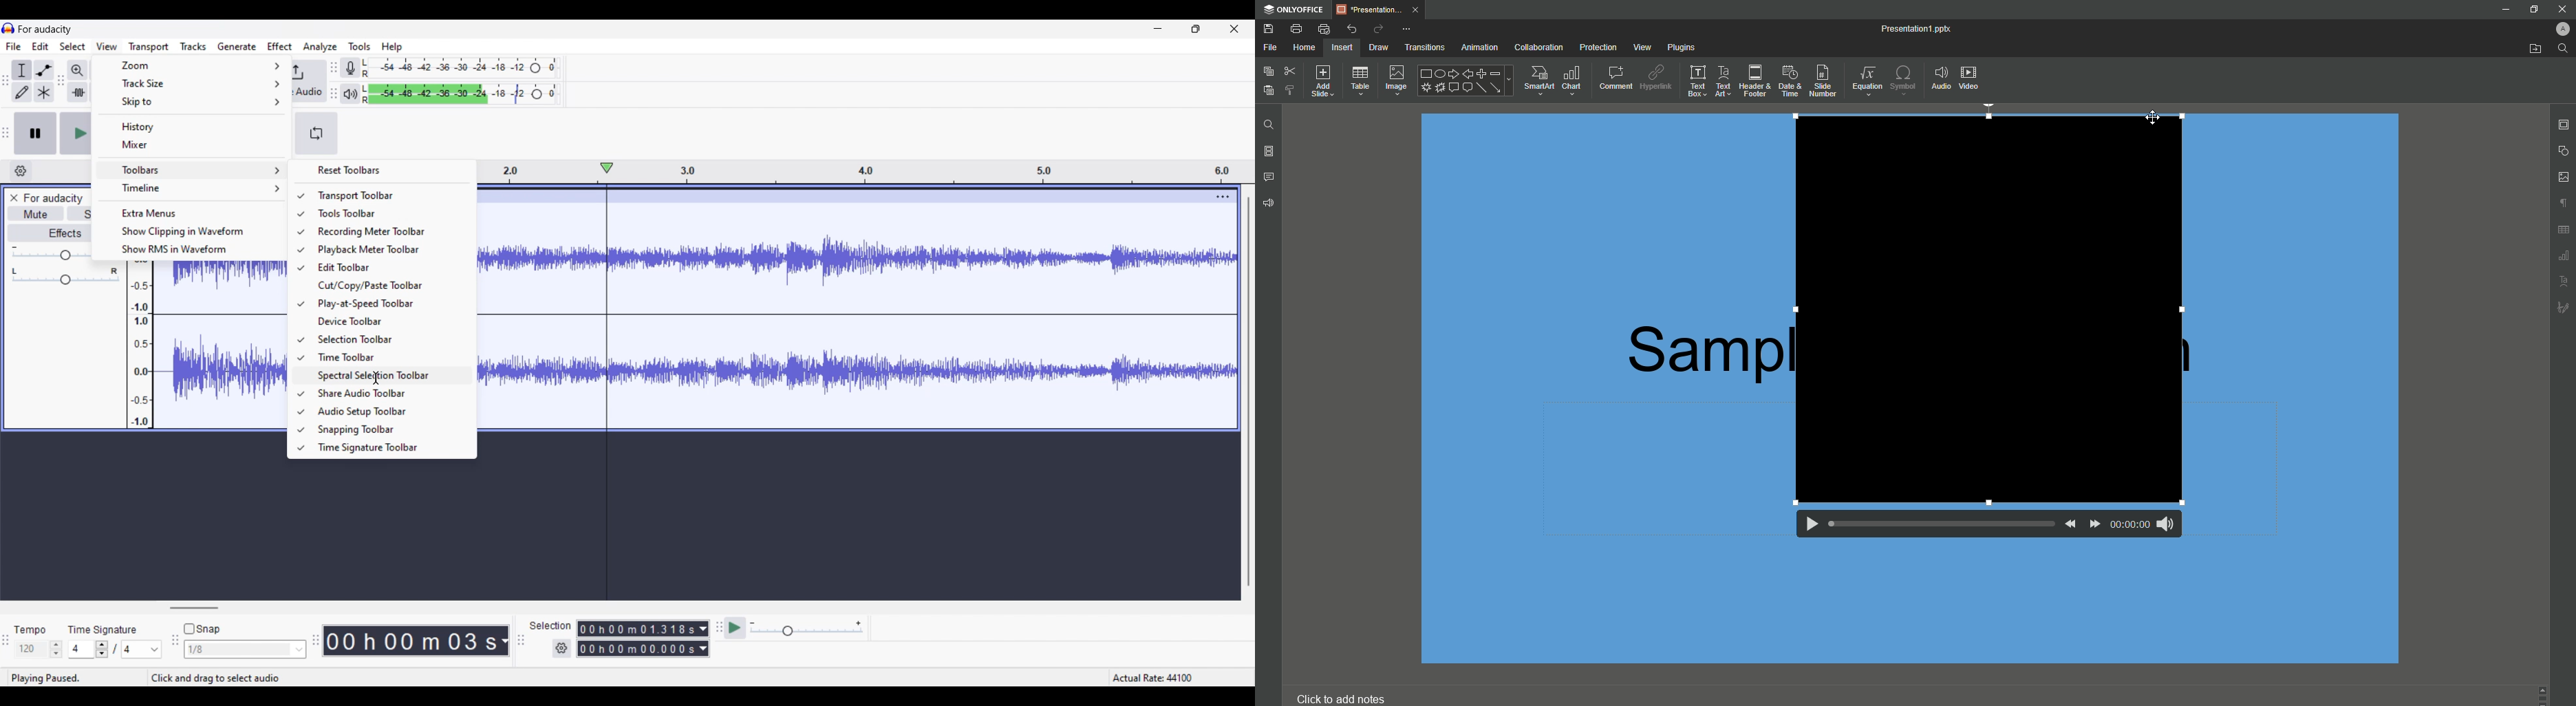 This screenshot has width=2576, height=728. Describe the element at coordinates (1574, 79) in the screenshot. I see `Chart` at that location.